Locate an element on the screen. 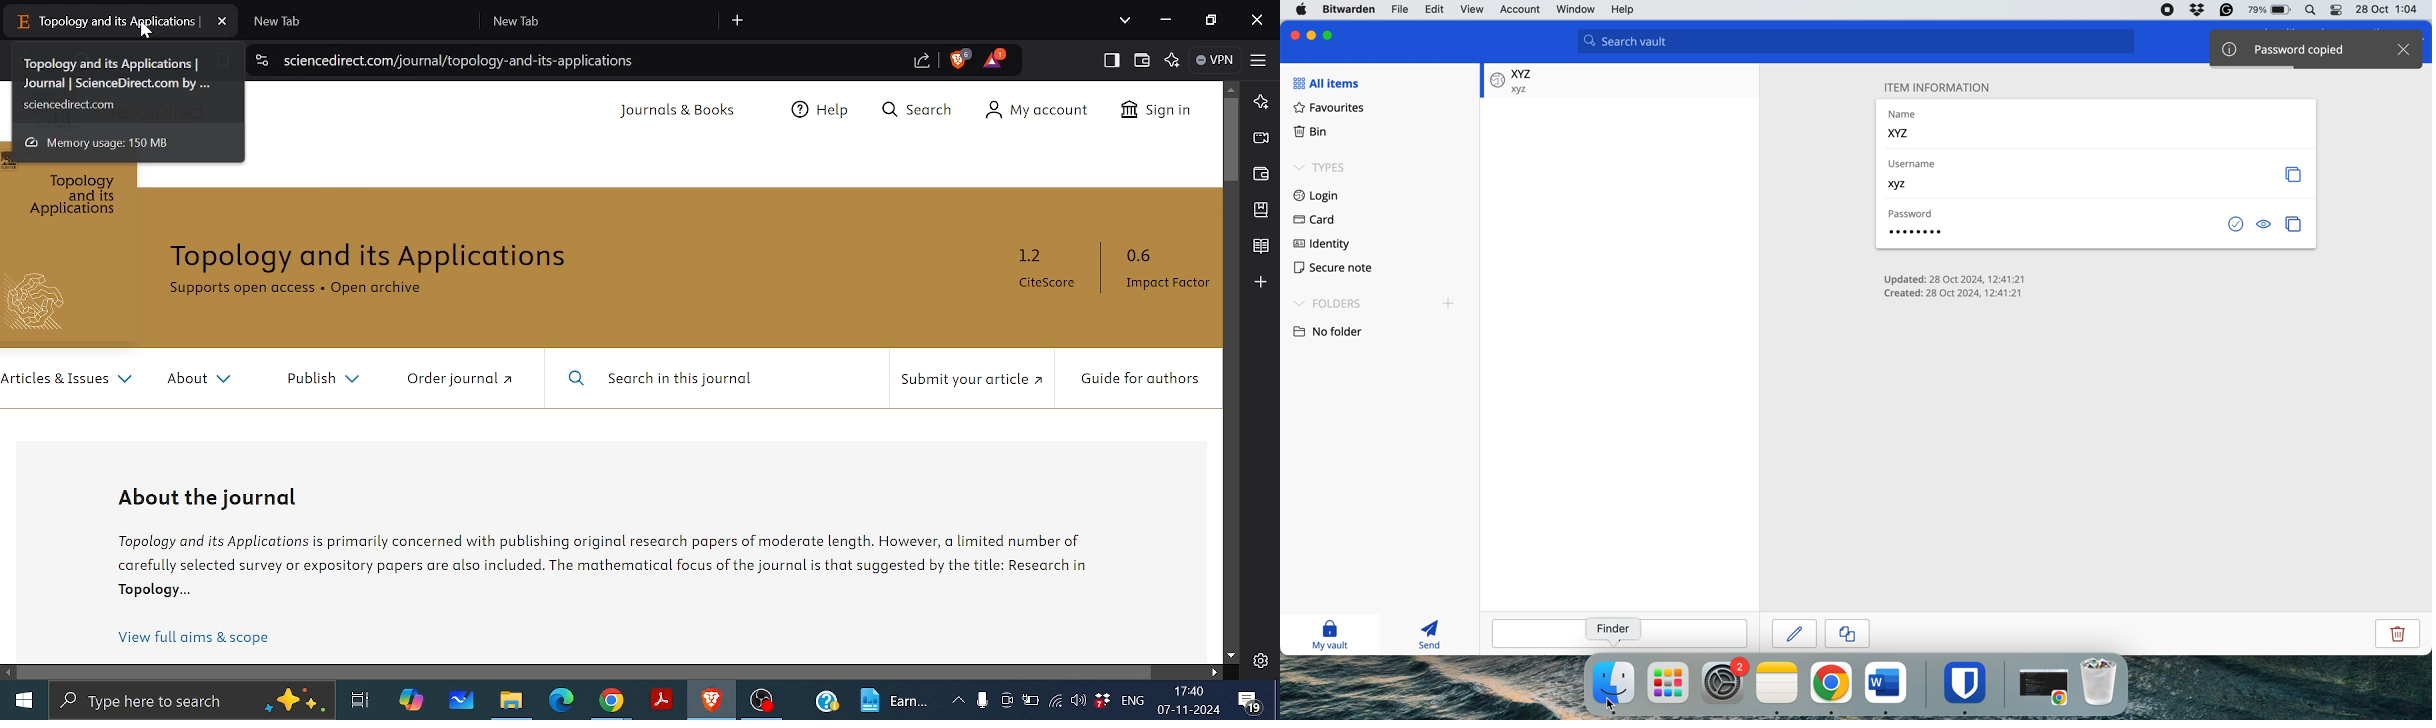 This screenshot has width=2436, height=728. Settings is located at coordinates (1261, 658).